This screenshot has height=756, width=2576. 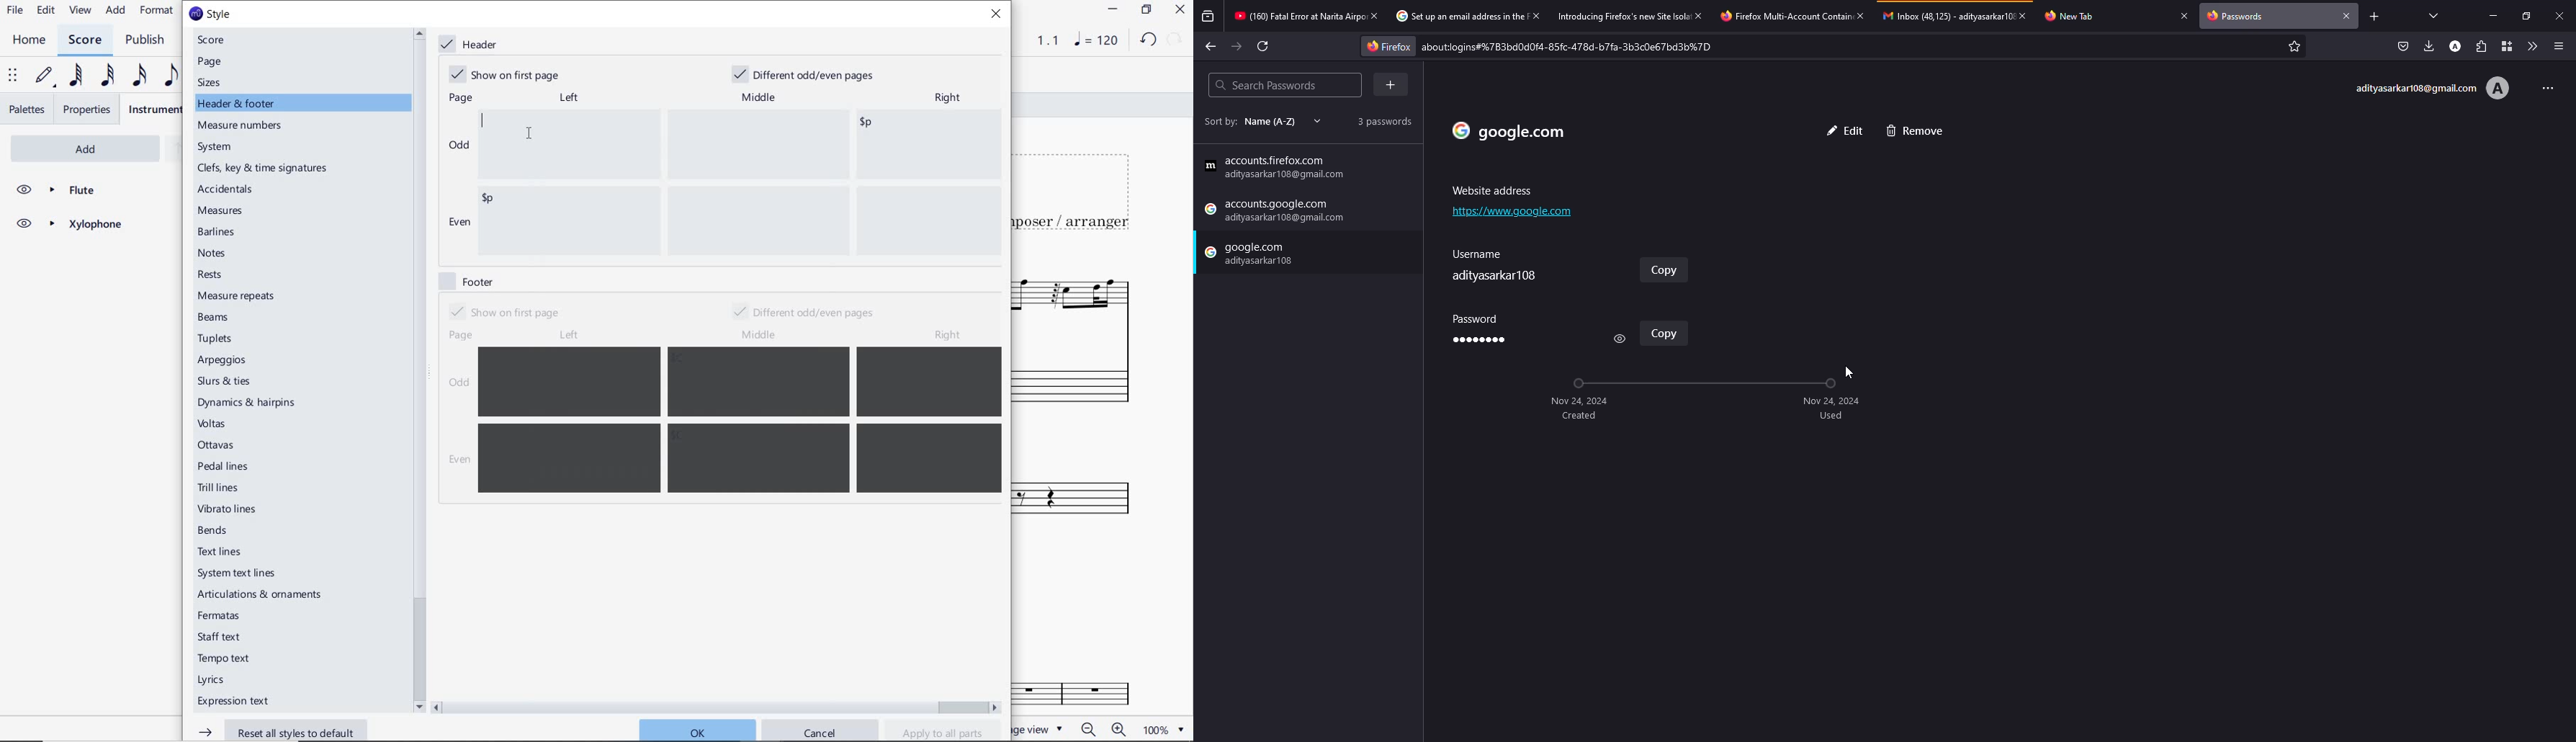 I want to click on PLAY TIME, so click(x=1039, y=41).